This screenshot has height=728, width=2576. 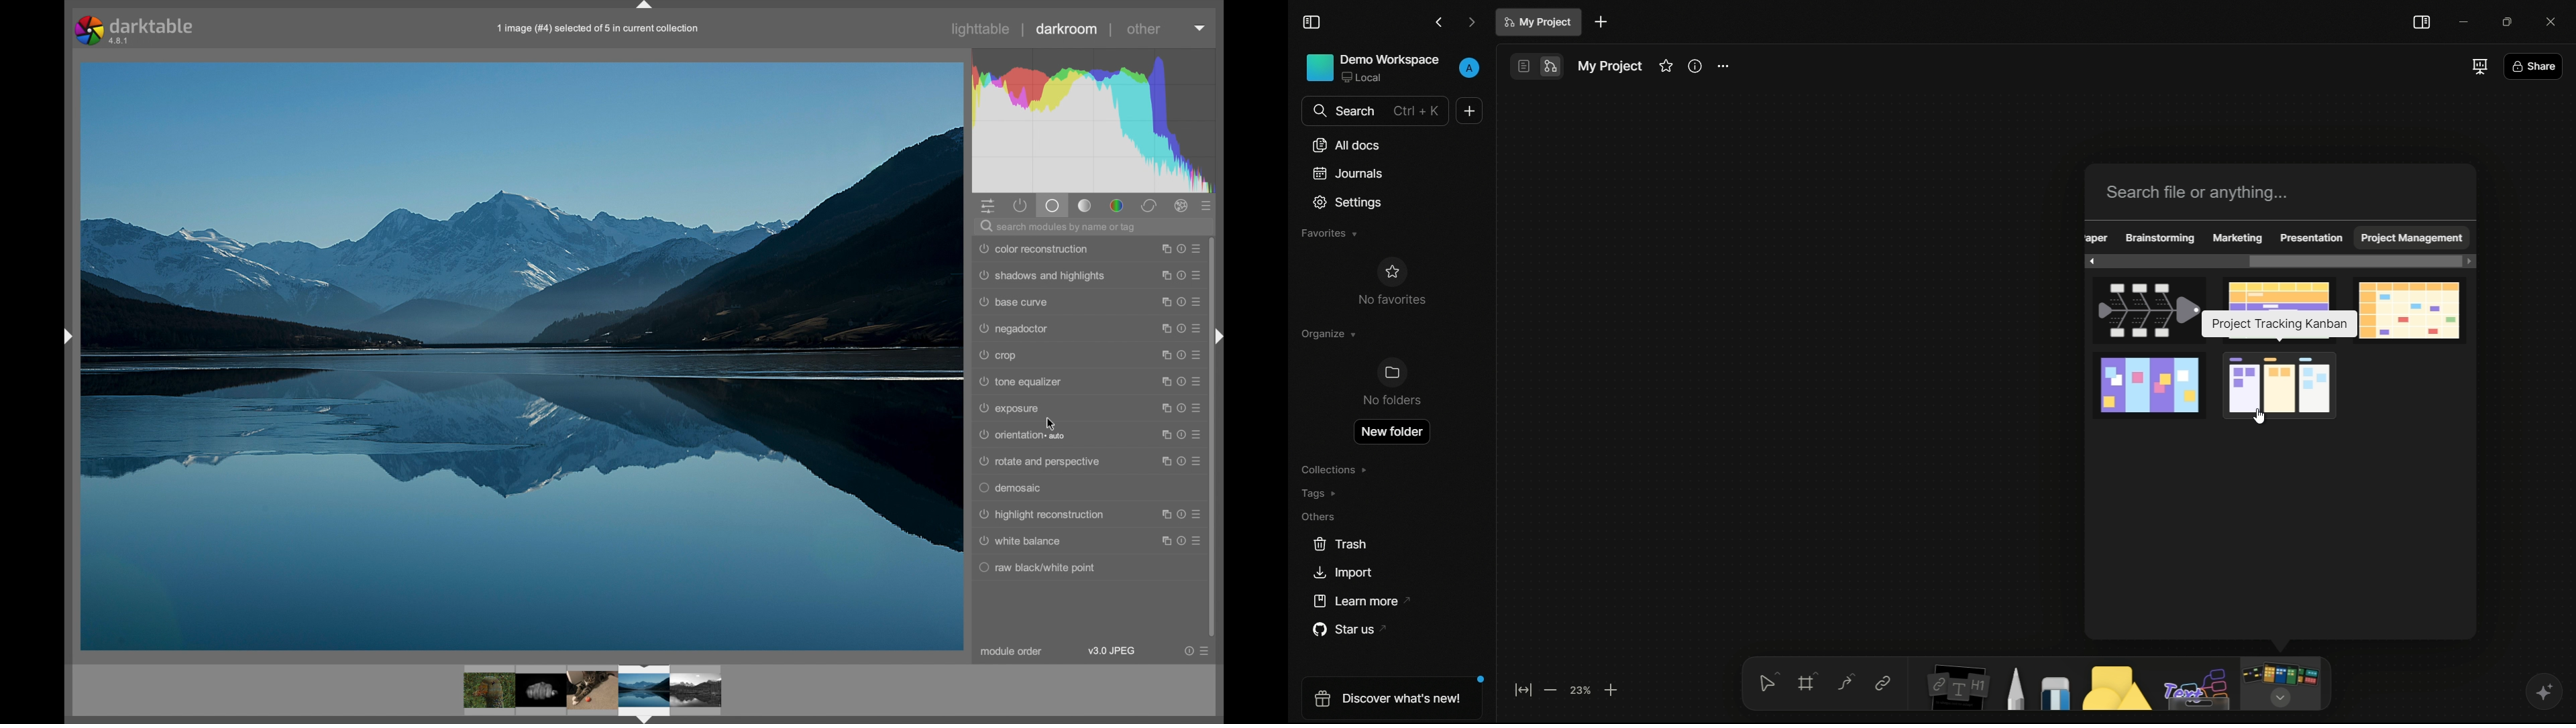 What do you see at coordinates (2533, 68) in the screenshot?
I see `share` at bounding box center [2533, 68].